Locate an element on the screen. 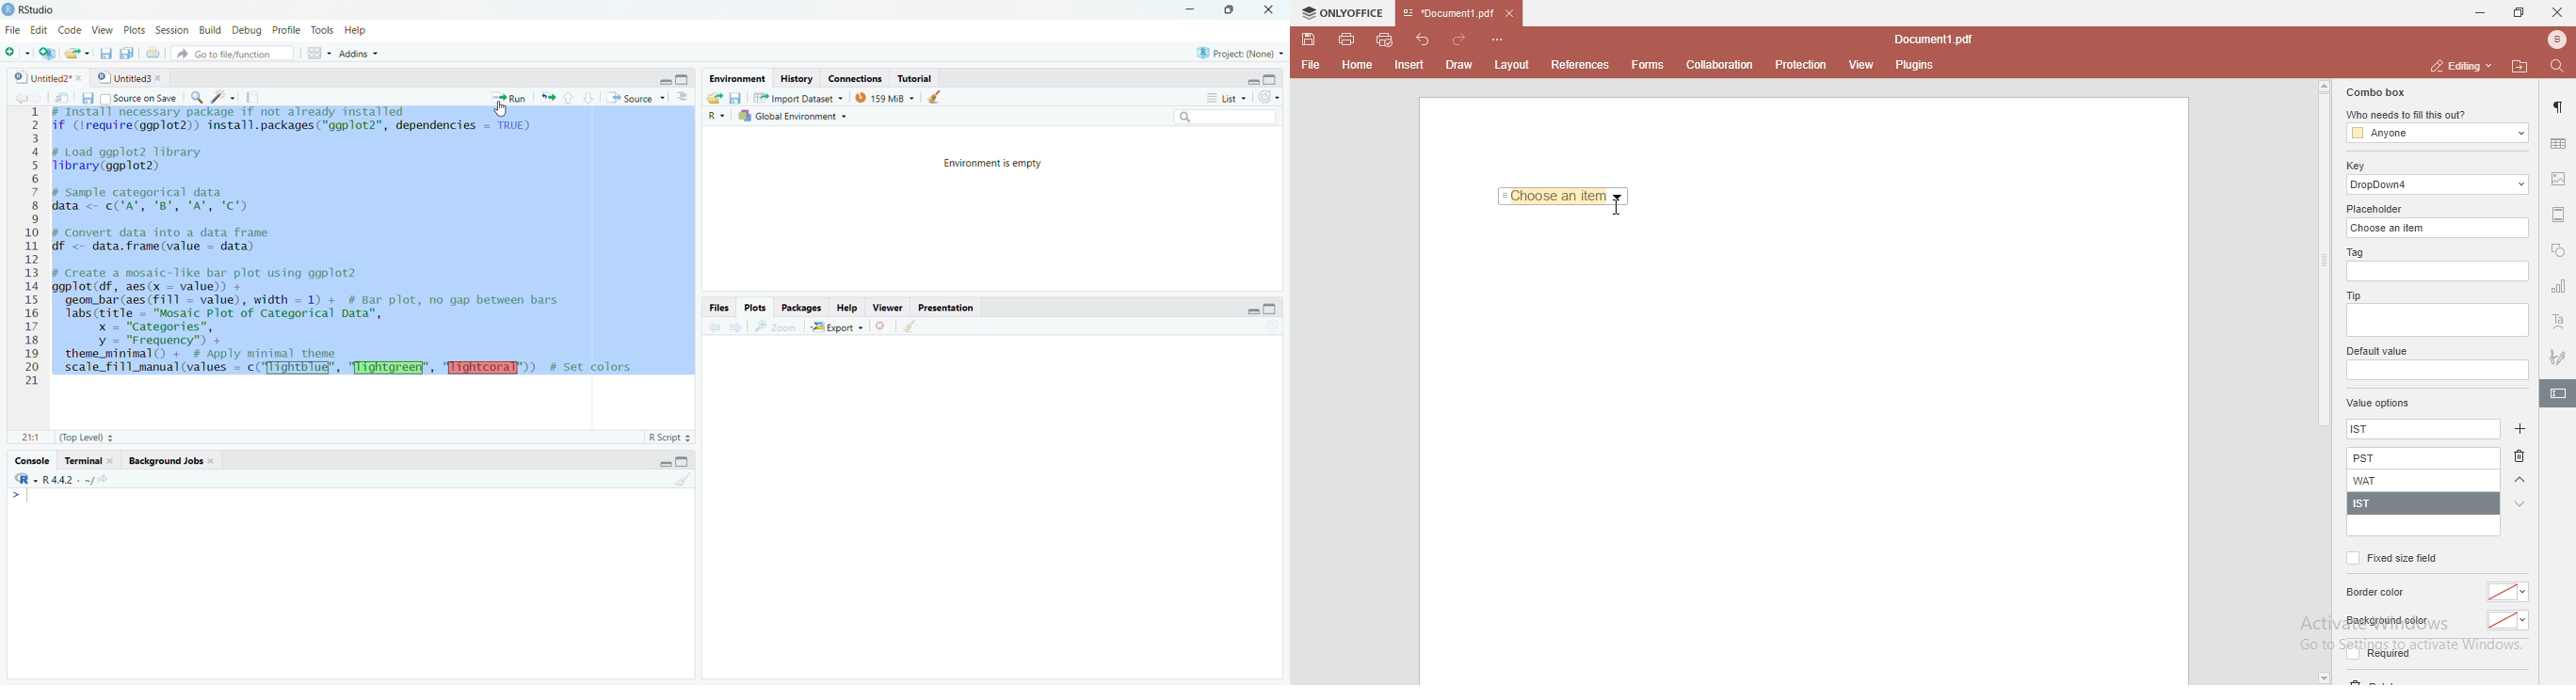 The width and height of the screenshot is (2576, 700). Save all open files is located at coordinates (128, 53).